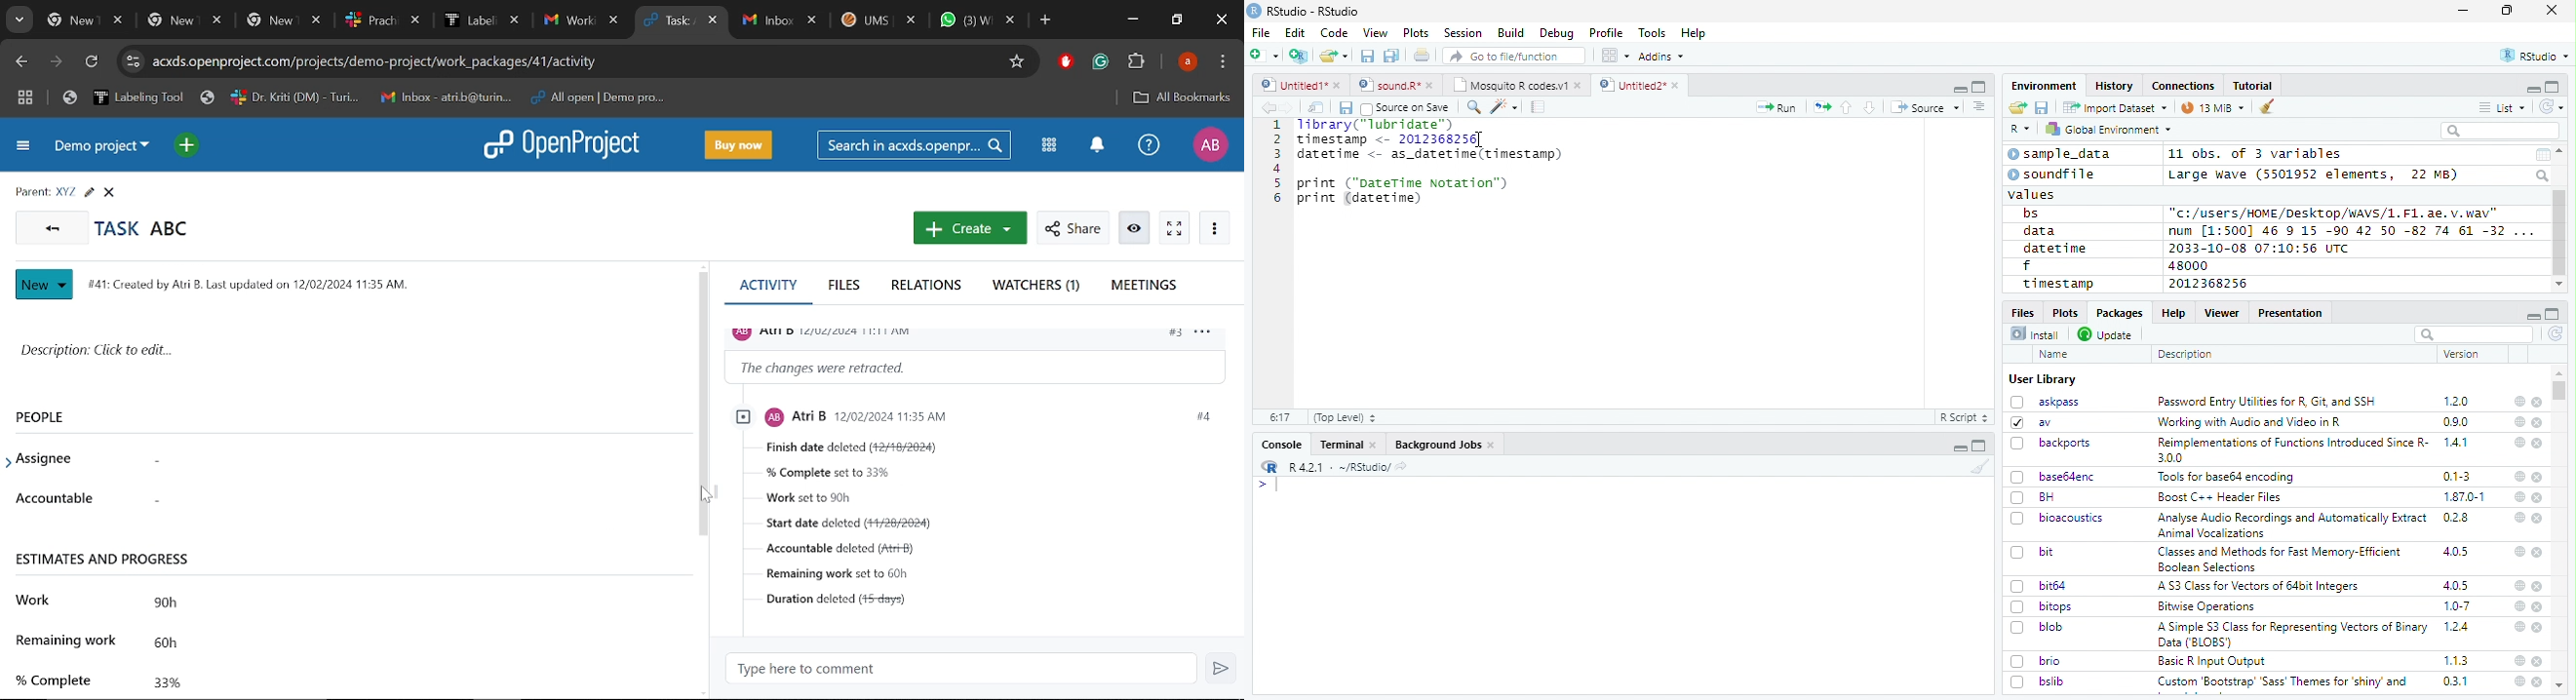  What do you see at coordinates (142, 228) in the screenshot?
I see `Task titled "ABC"` at bounding box center [142, 228].